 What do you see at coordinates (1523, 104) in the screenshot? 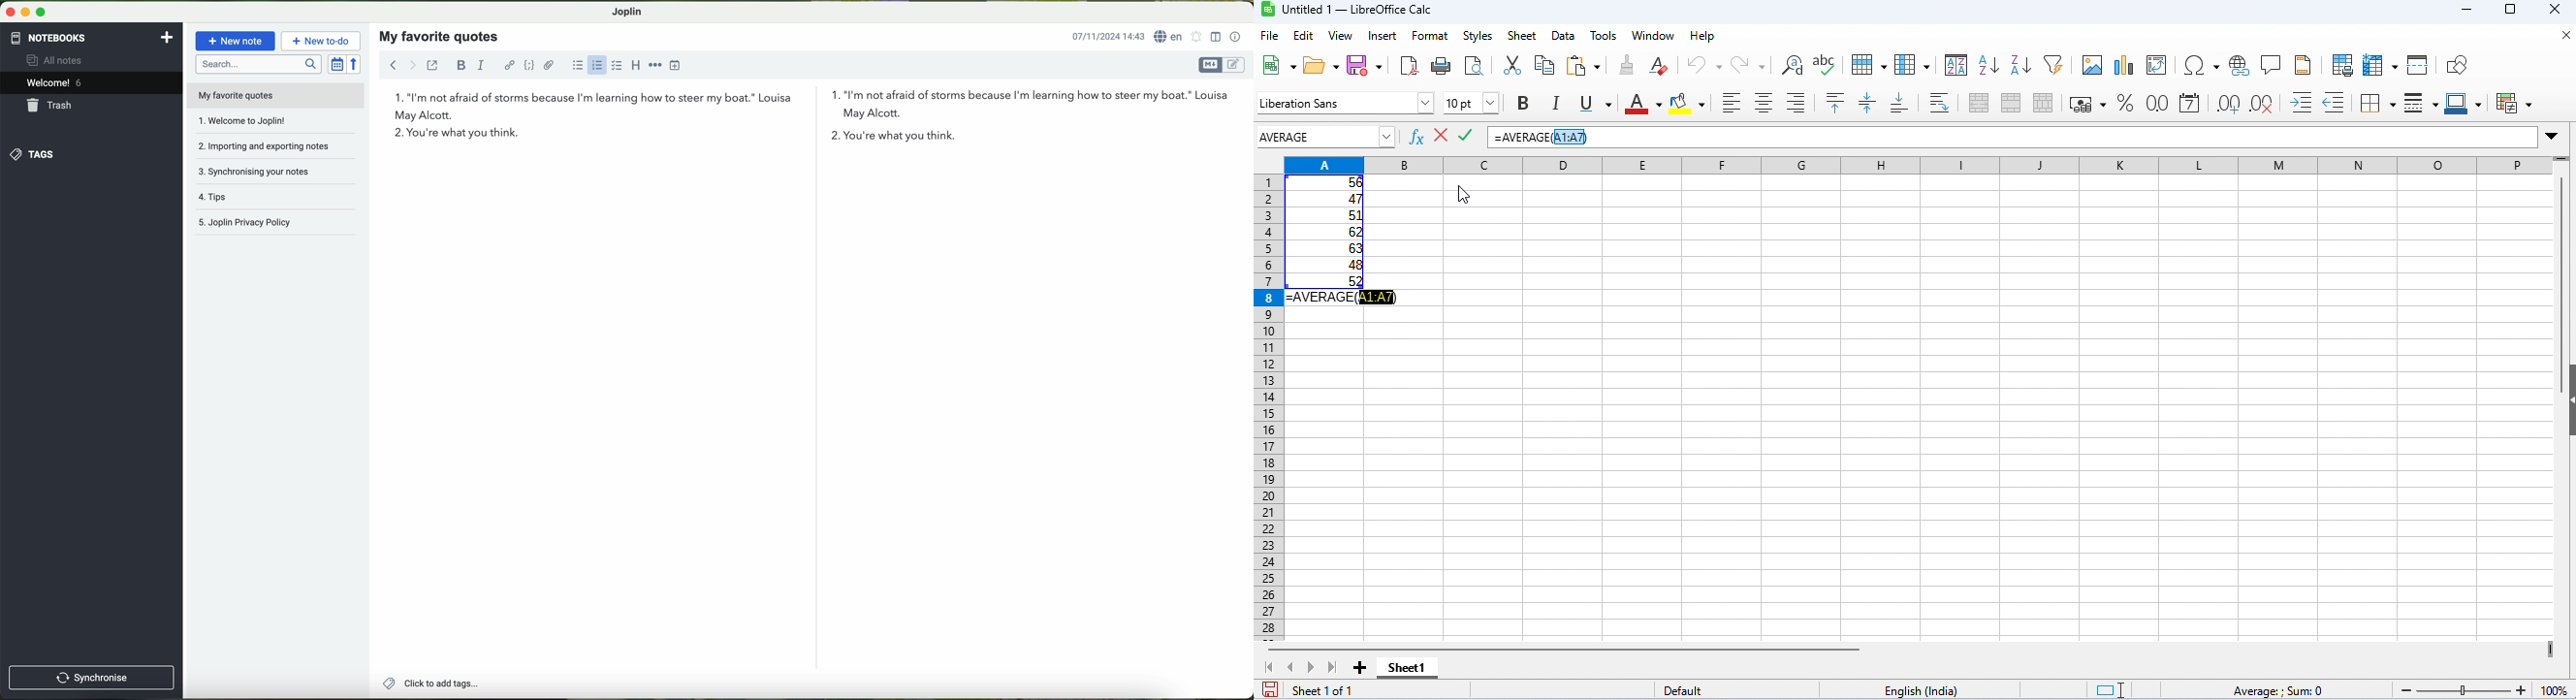
I see `bold` at bounding box center [1523, 104].